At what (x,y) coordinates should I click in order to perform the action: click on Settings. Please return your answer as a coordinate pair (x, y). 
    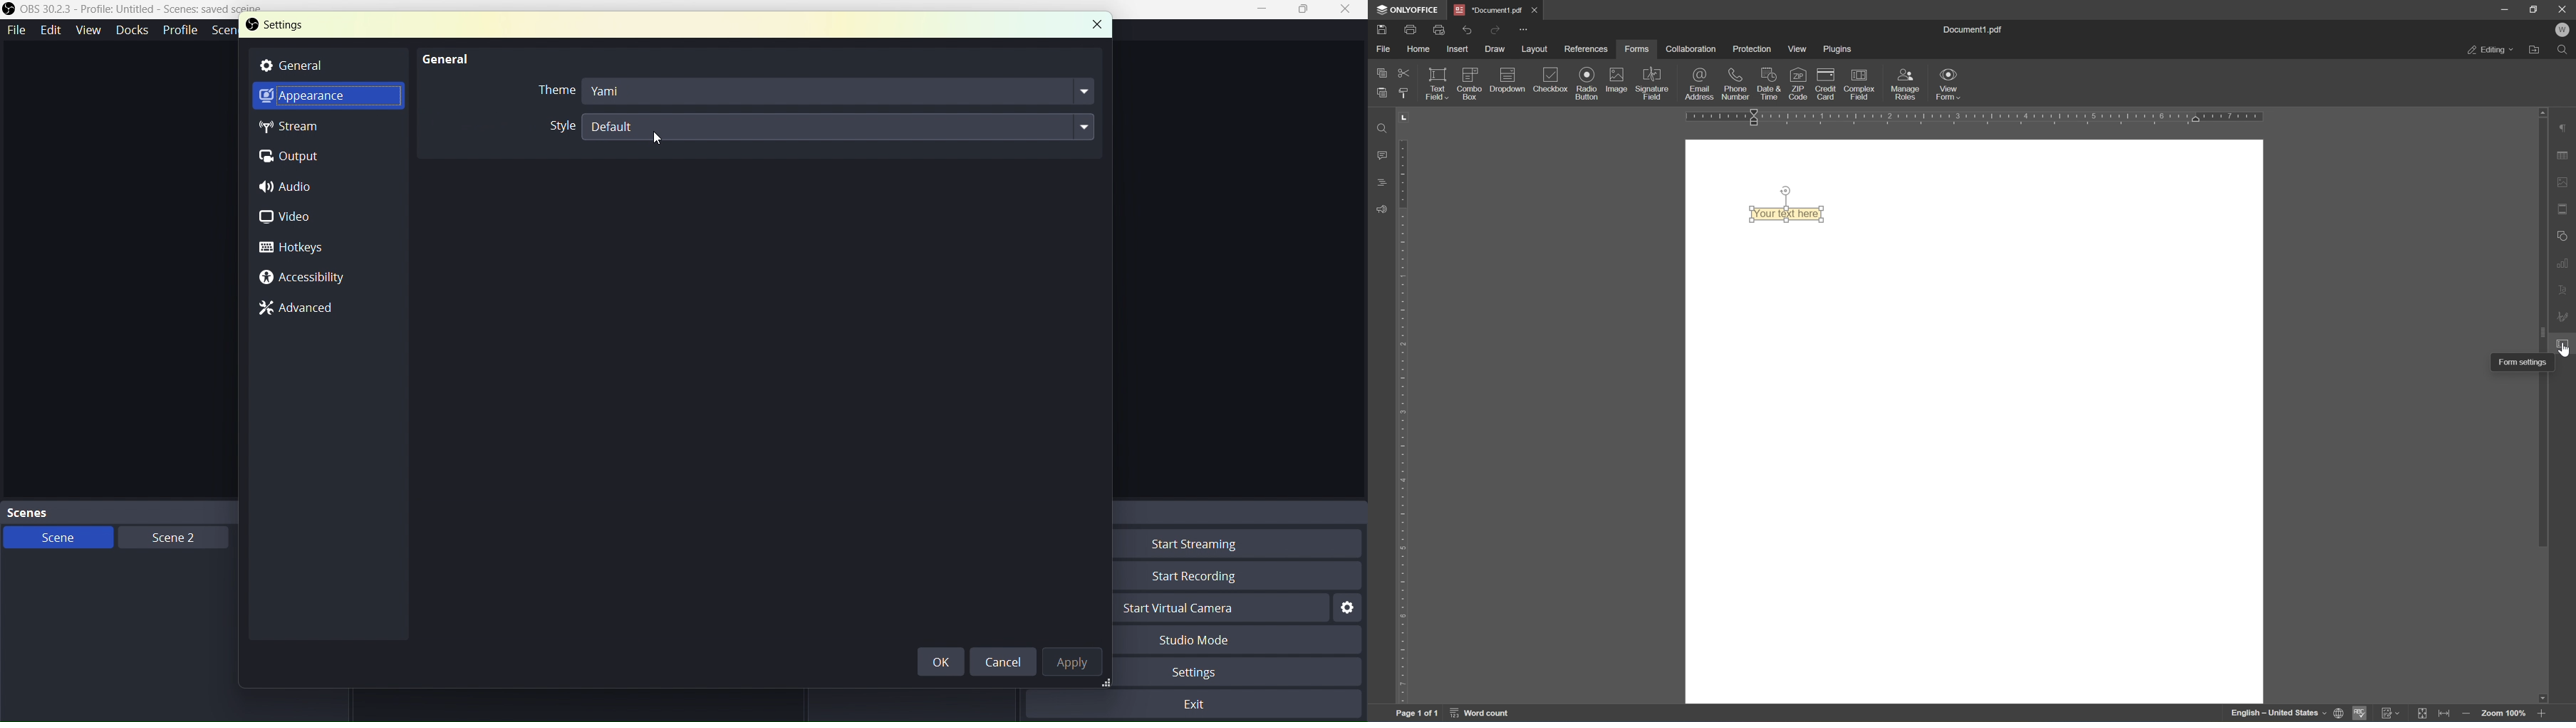
    Looking at the image, I should click on (1349, 608).